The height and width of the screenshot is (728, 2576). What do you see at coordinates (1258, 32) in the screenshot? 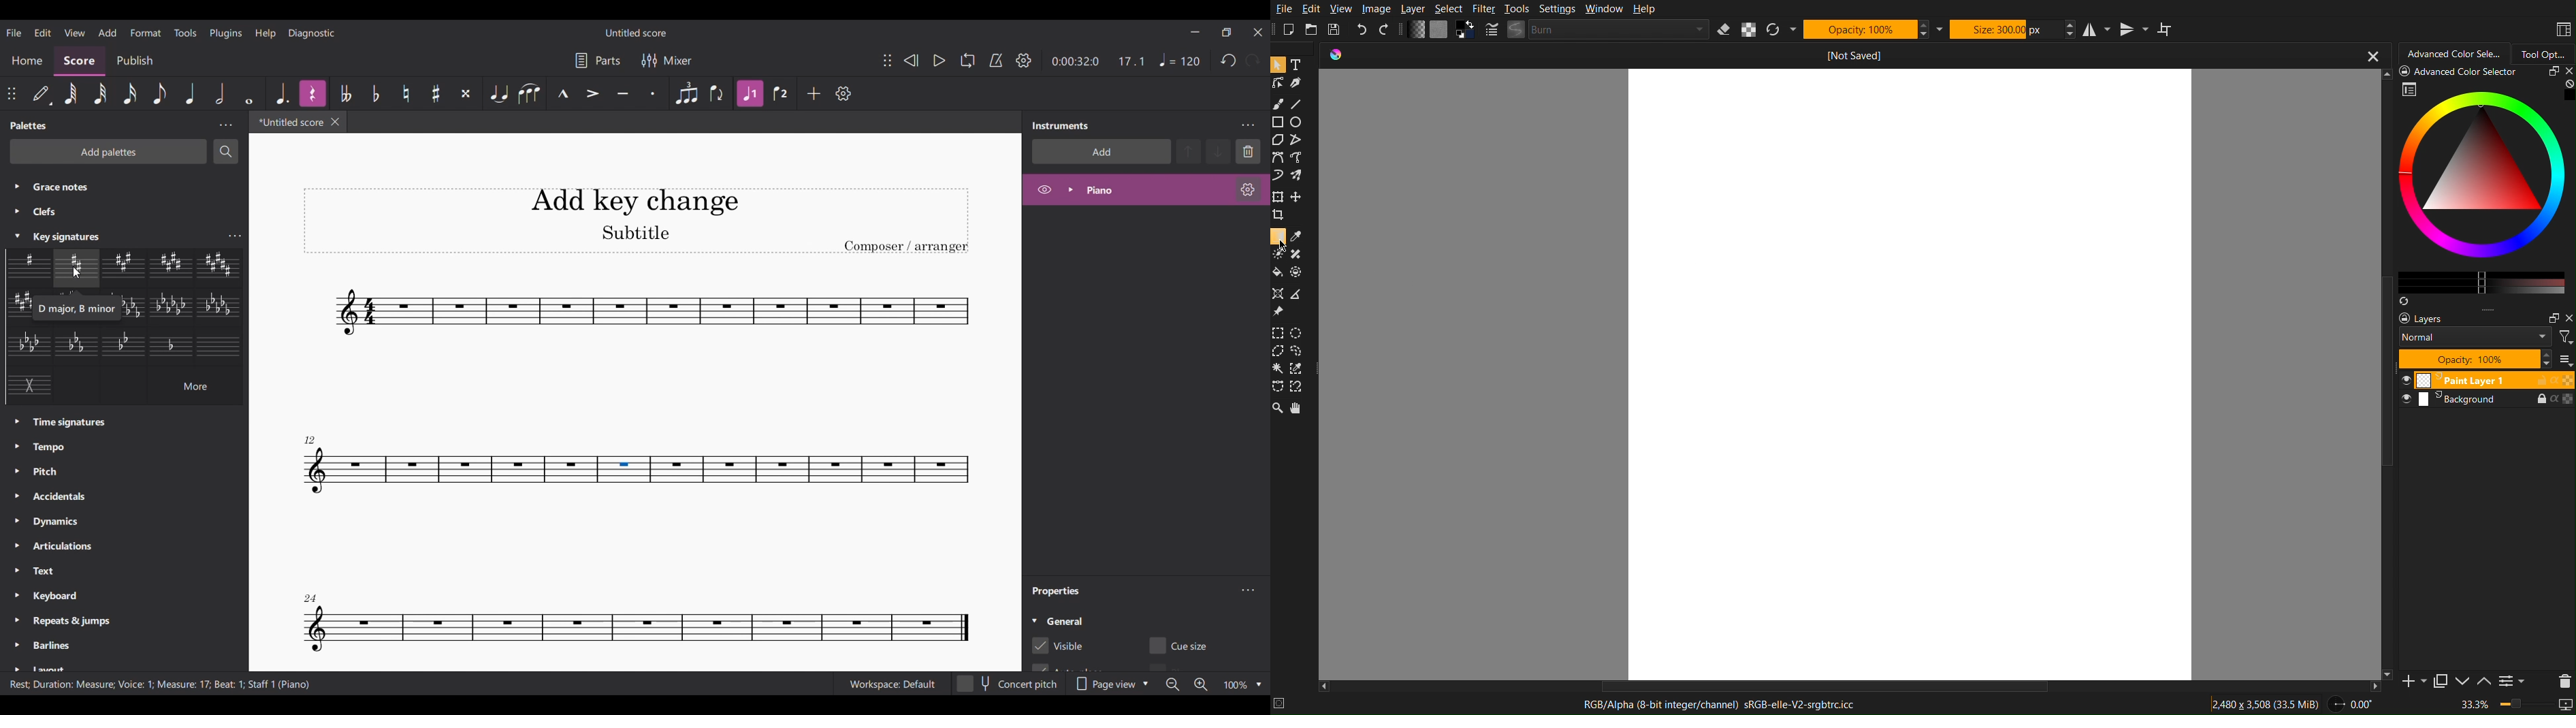
I see `Close interface` at bounding box center [1258, 32].